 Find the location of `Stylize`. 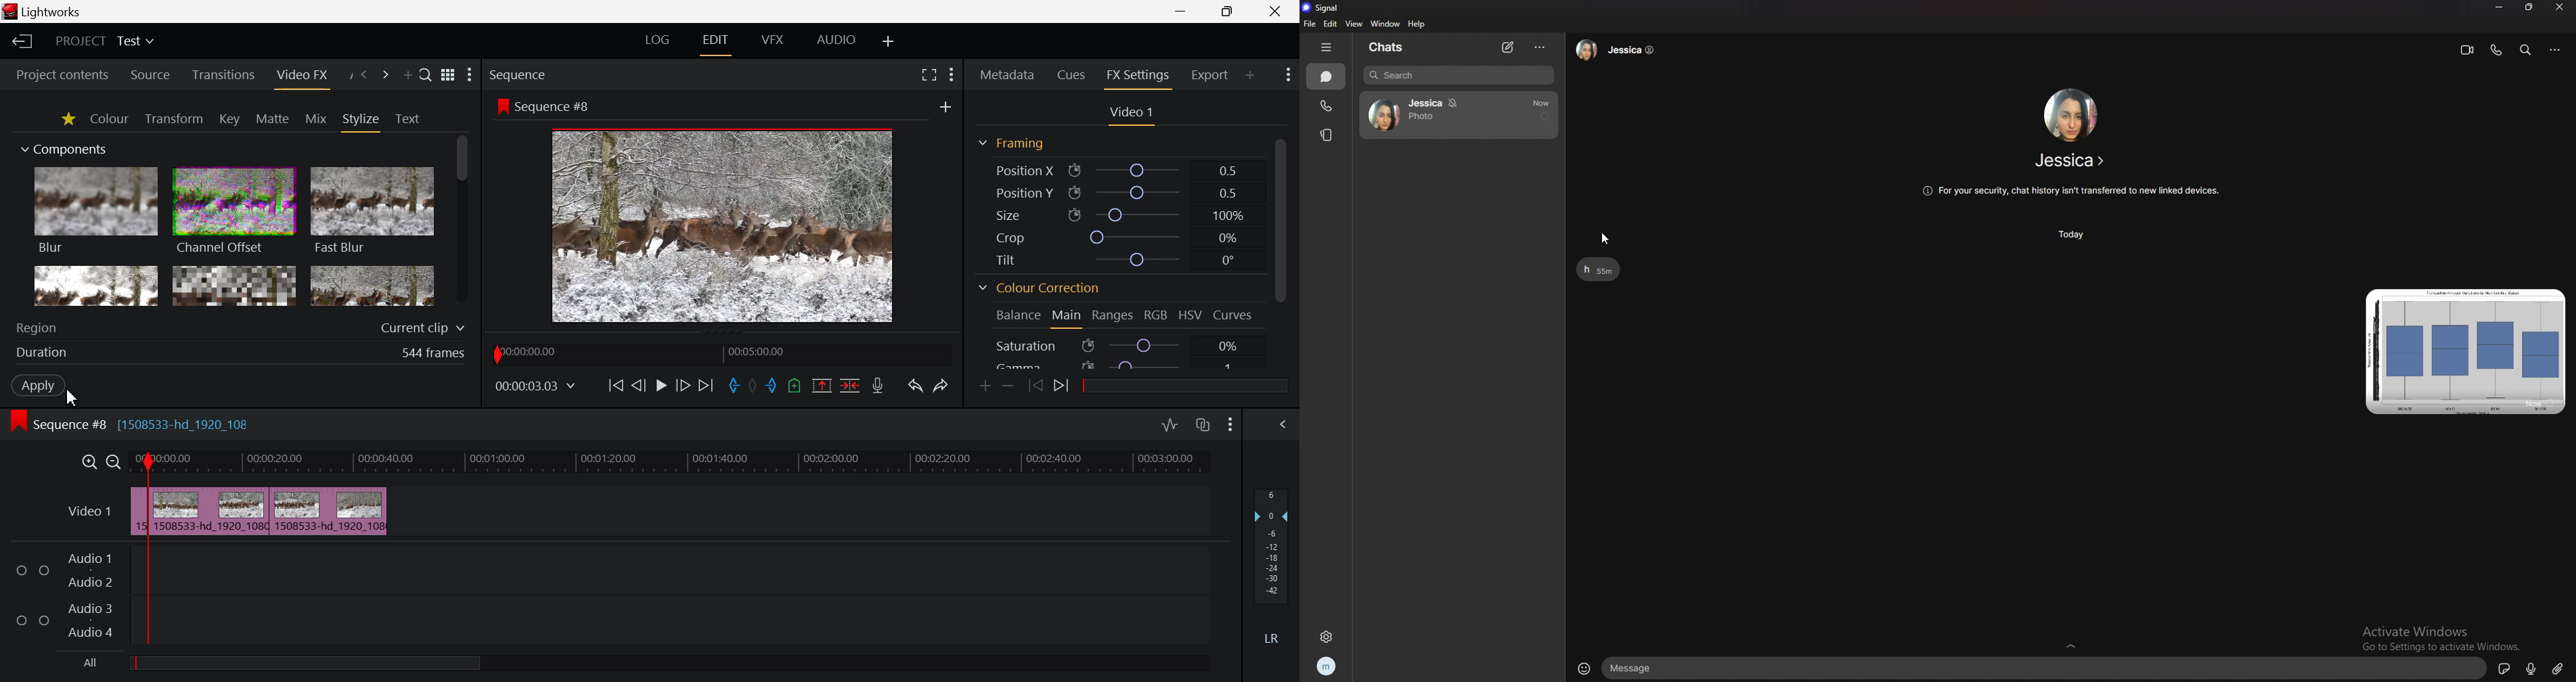

Stylize is located at coordinates (362, 121).